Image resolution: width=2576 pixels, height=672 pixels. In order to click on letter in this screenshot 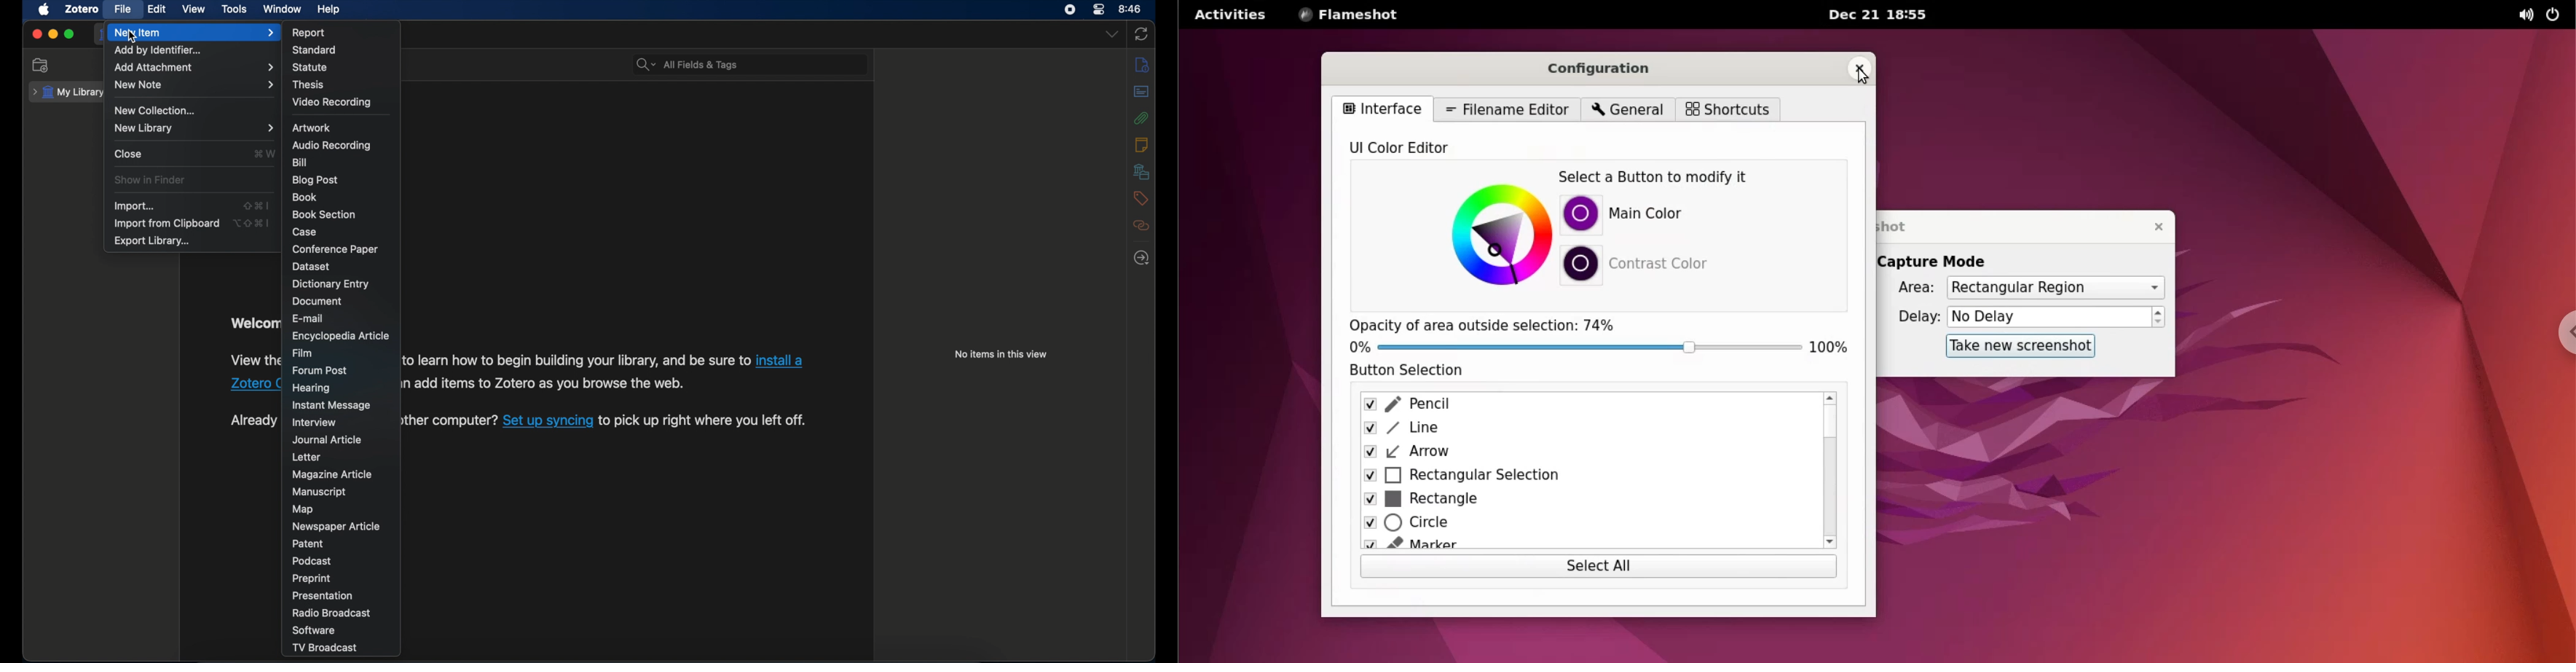, I will do `click(306, 457)`.